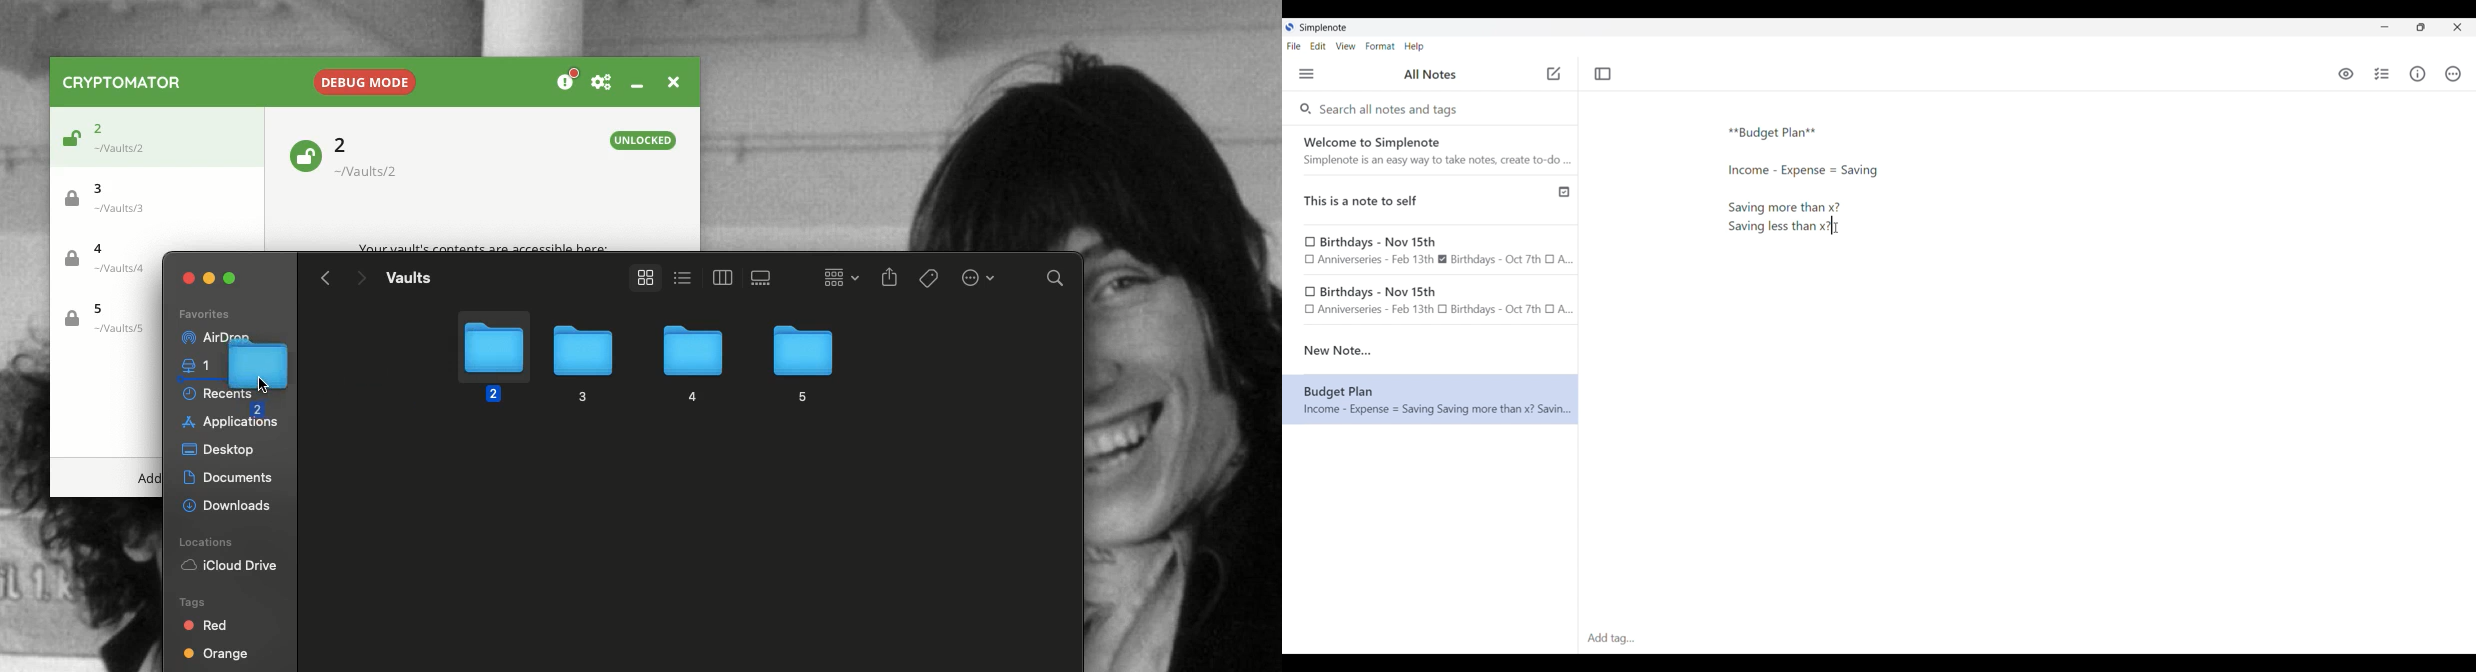 This screenshot has height=672, width=2492. What do you see at coordinates (1773, 133) in the screenshot?
I see `Text typed in` at bounding box center [1773, 133].